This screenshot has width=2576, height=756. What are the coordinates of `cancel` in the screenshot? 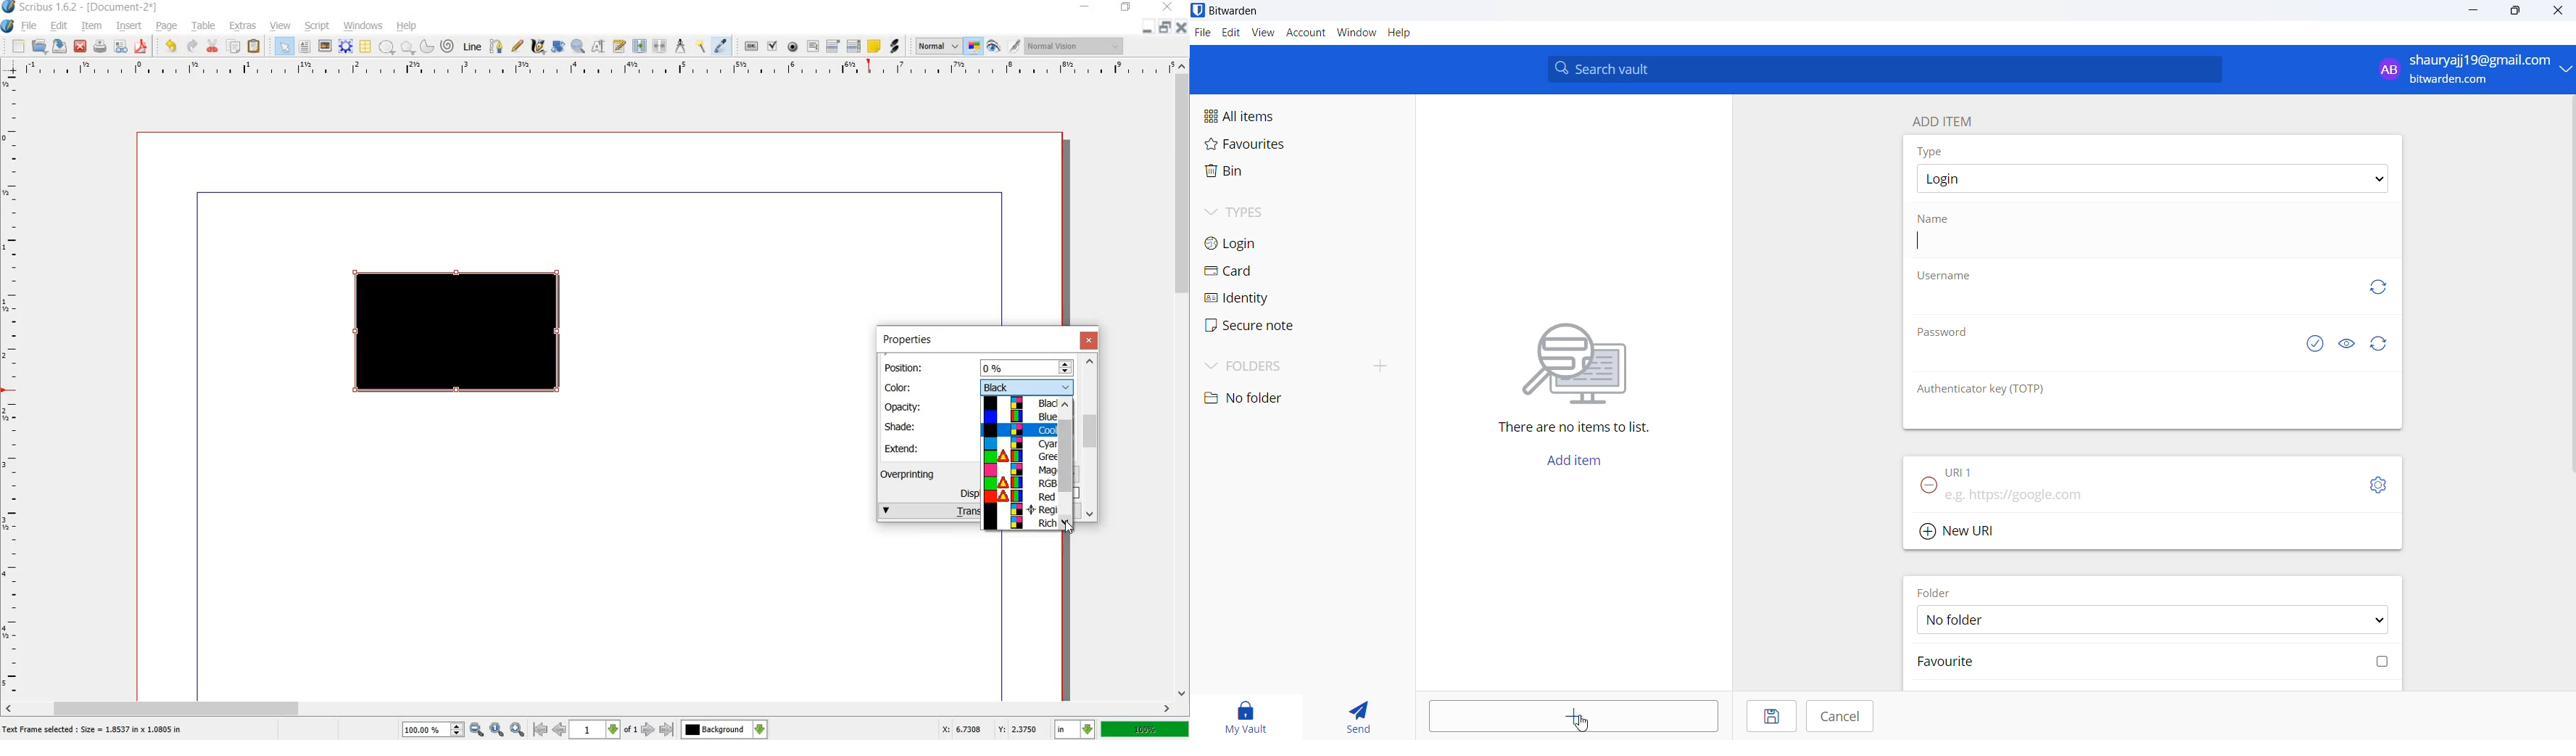 It's located at (1839, 716).